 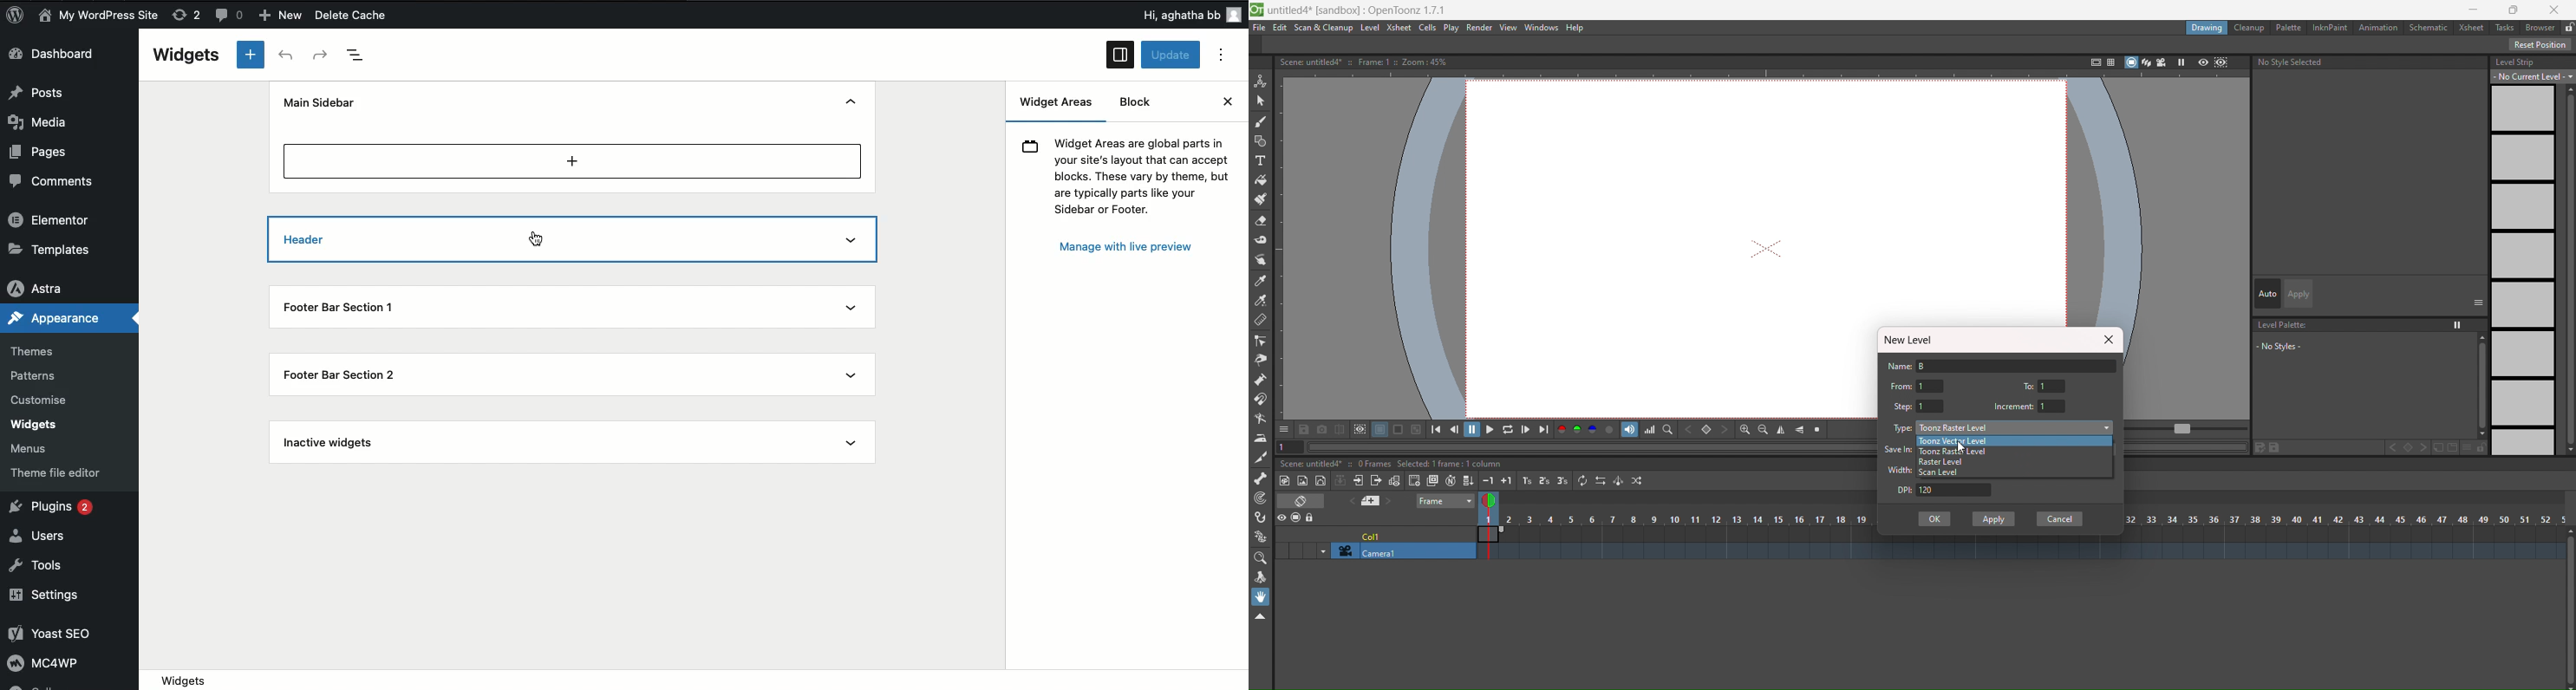 What do you see at coordinates (2478, 385) in the screenshot?
I see `scroll bar` at bounding box center [2478, 385].